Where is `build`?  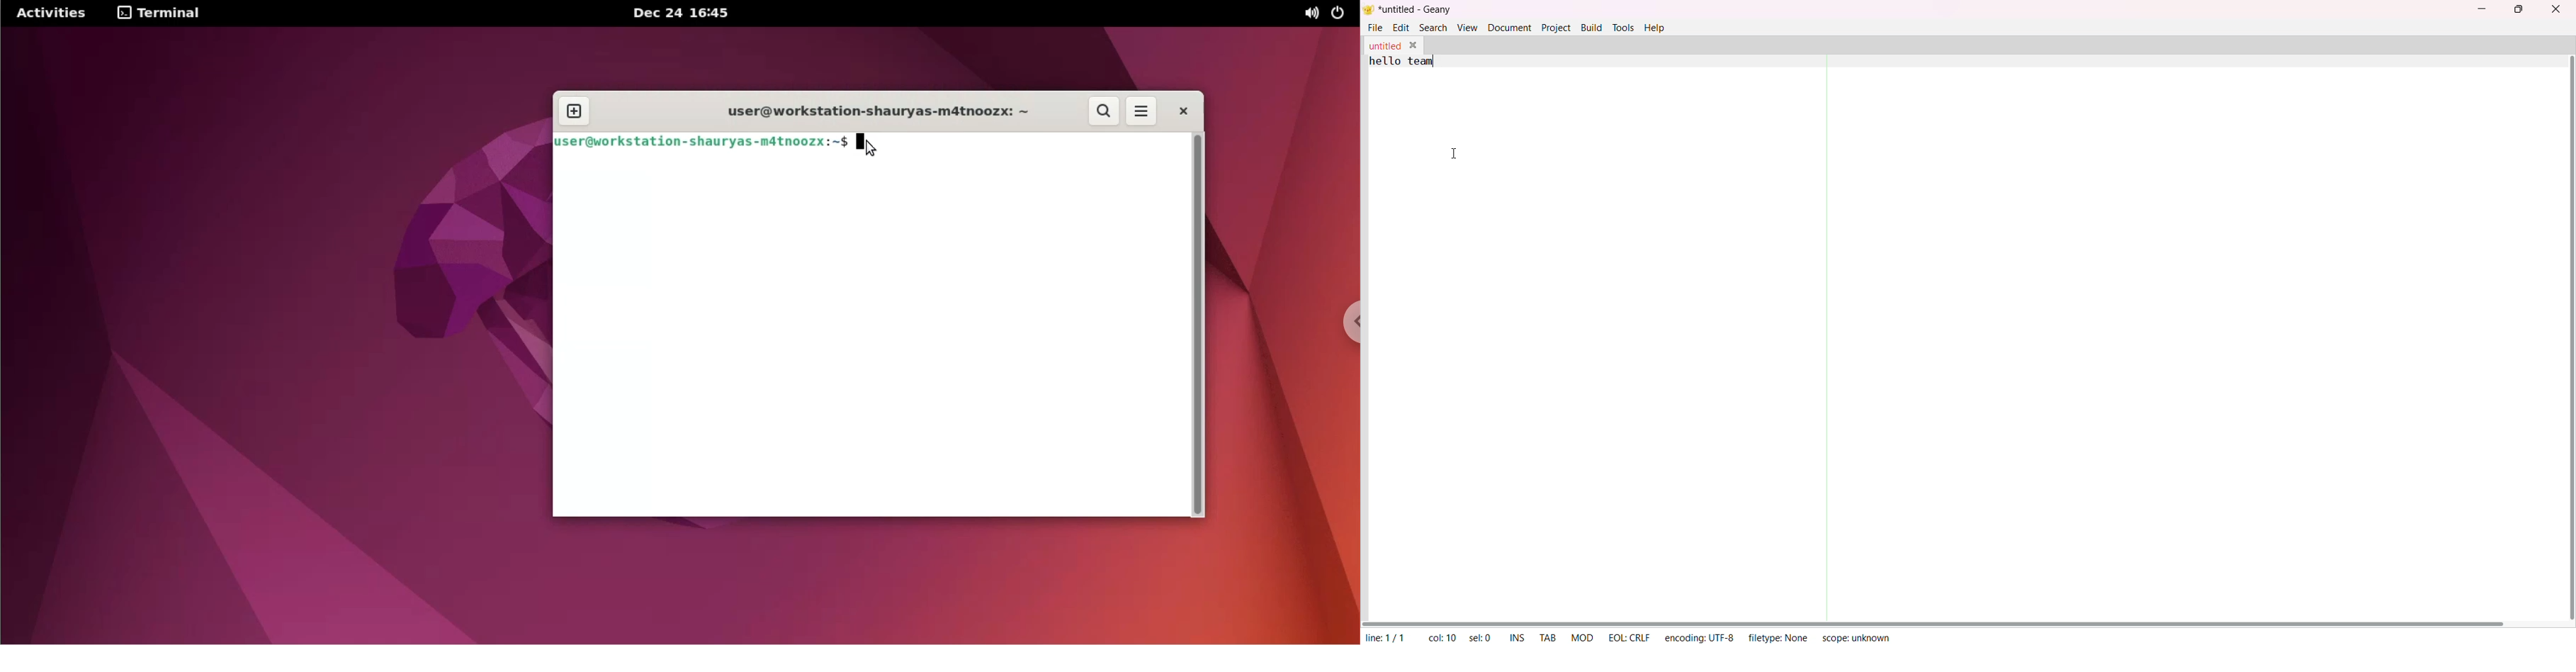 build is located at coordinates (1590, 27).